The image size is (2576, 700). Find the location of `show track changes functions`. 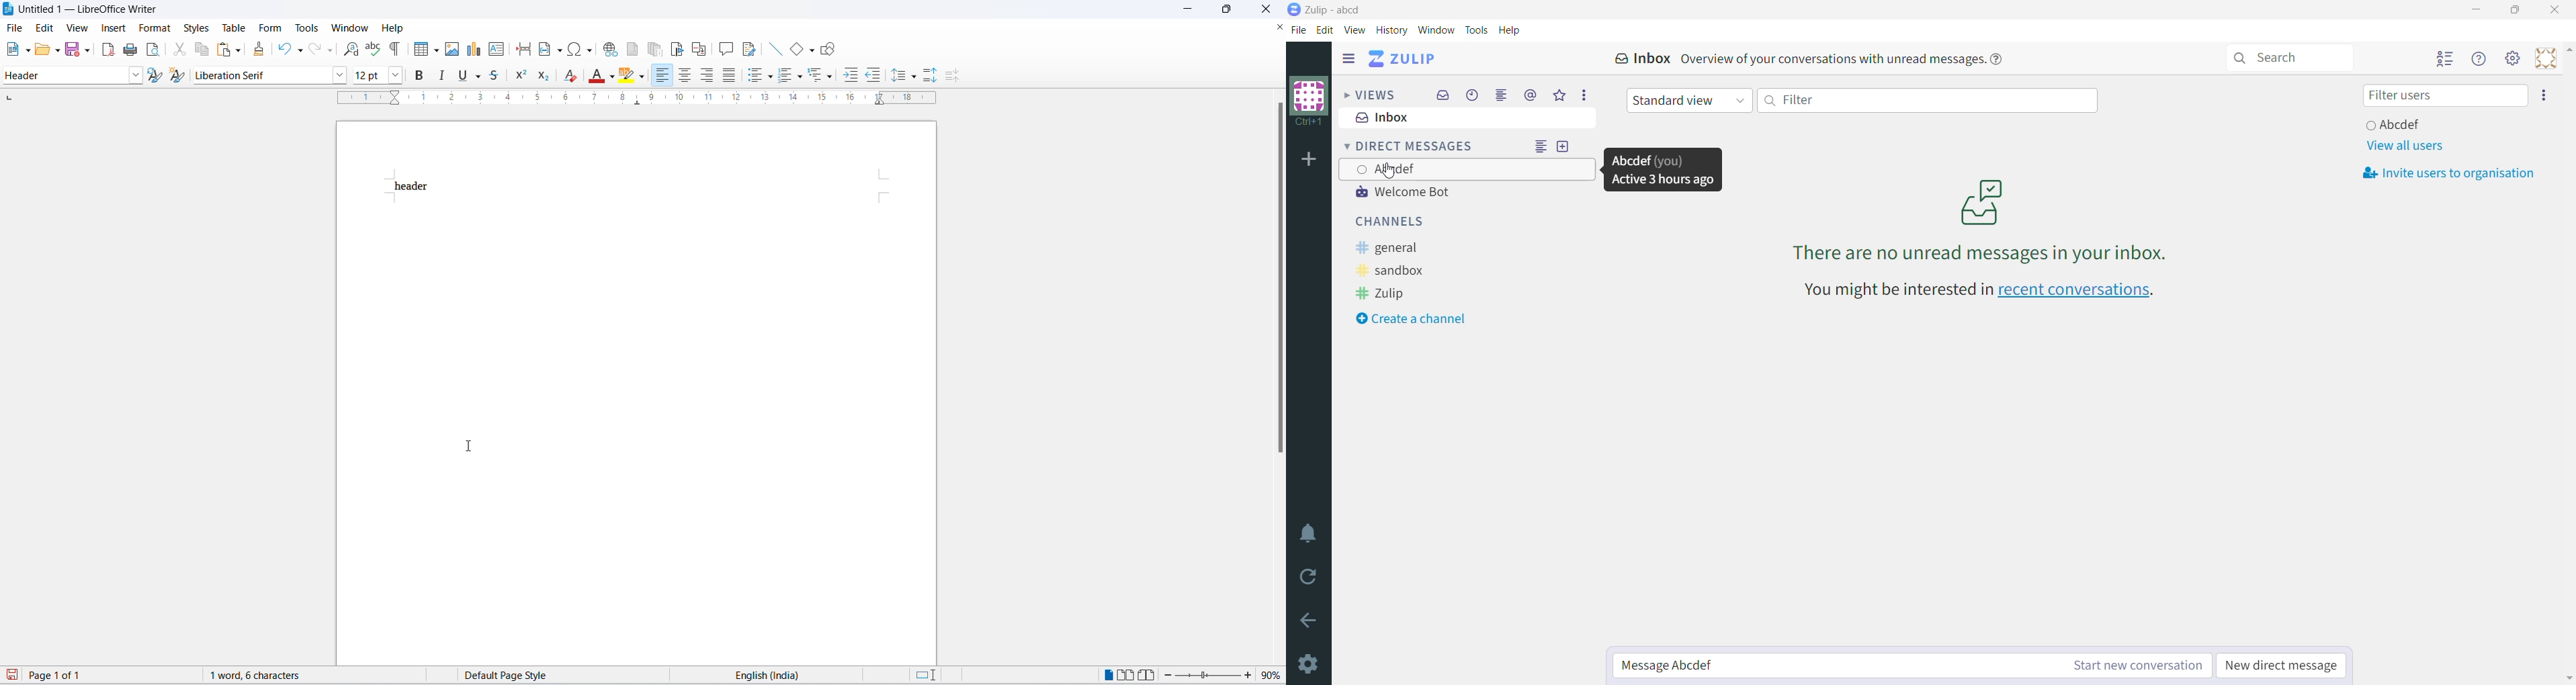

show track changes functions is located at coordinates (748, 48).